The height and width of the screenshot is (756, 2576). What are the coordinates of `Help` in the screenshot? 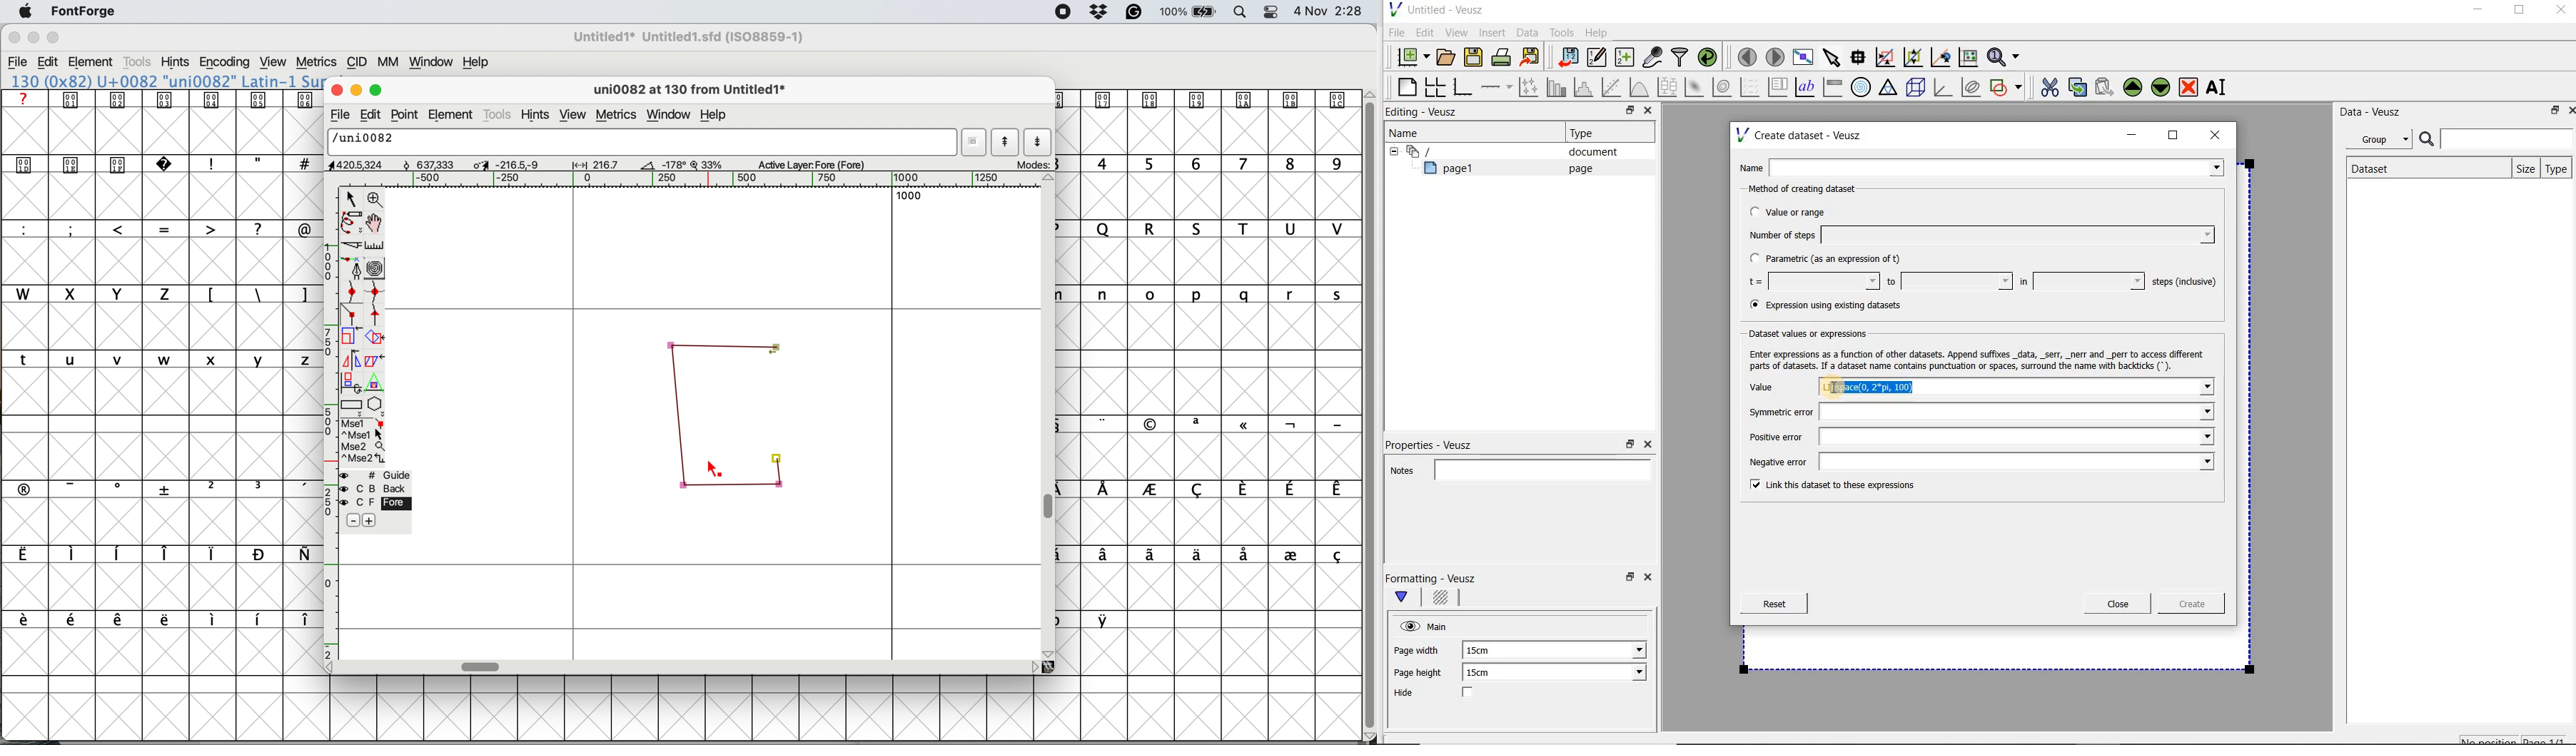 It's located at (1598, 32).